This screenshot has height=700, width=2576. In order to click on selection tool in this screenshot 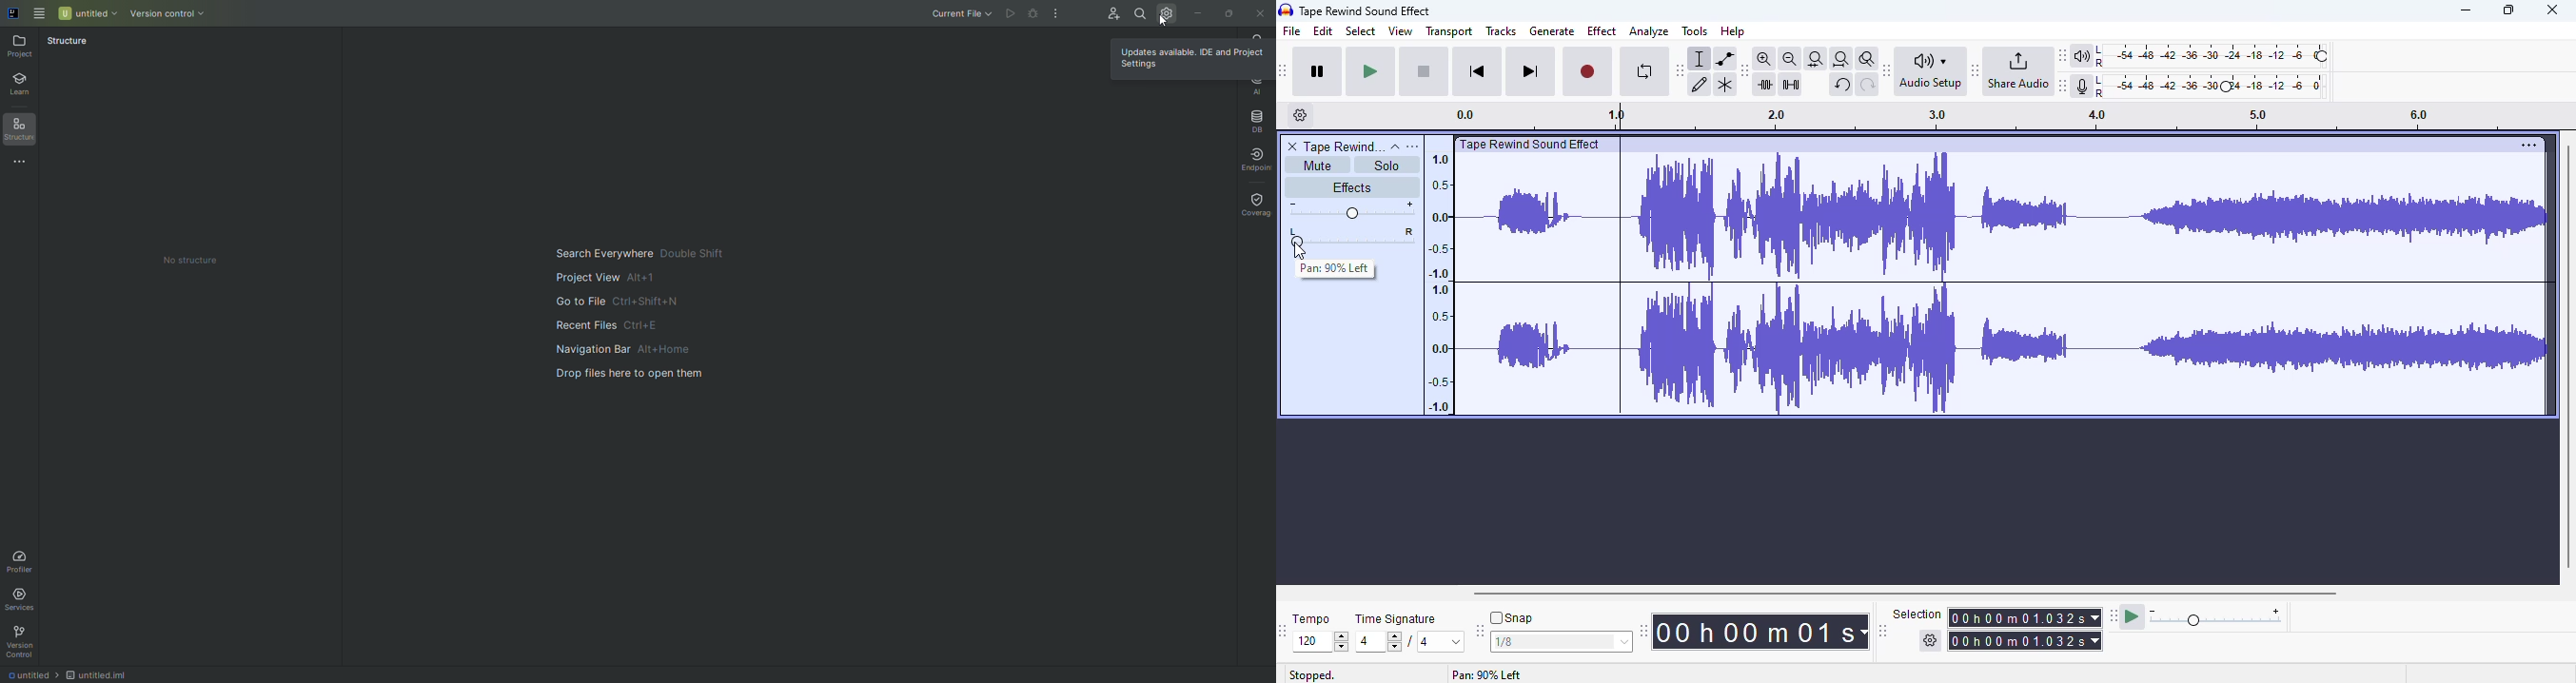, I will do `click(1700, 59)`.